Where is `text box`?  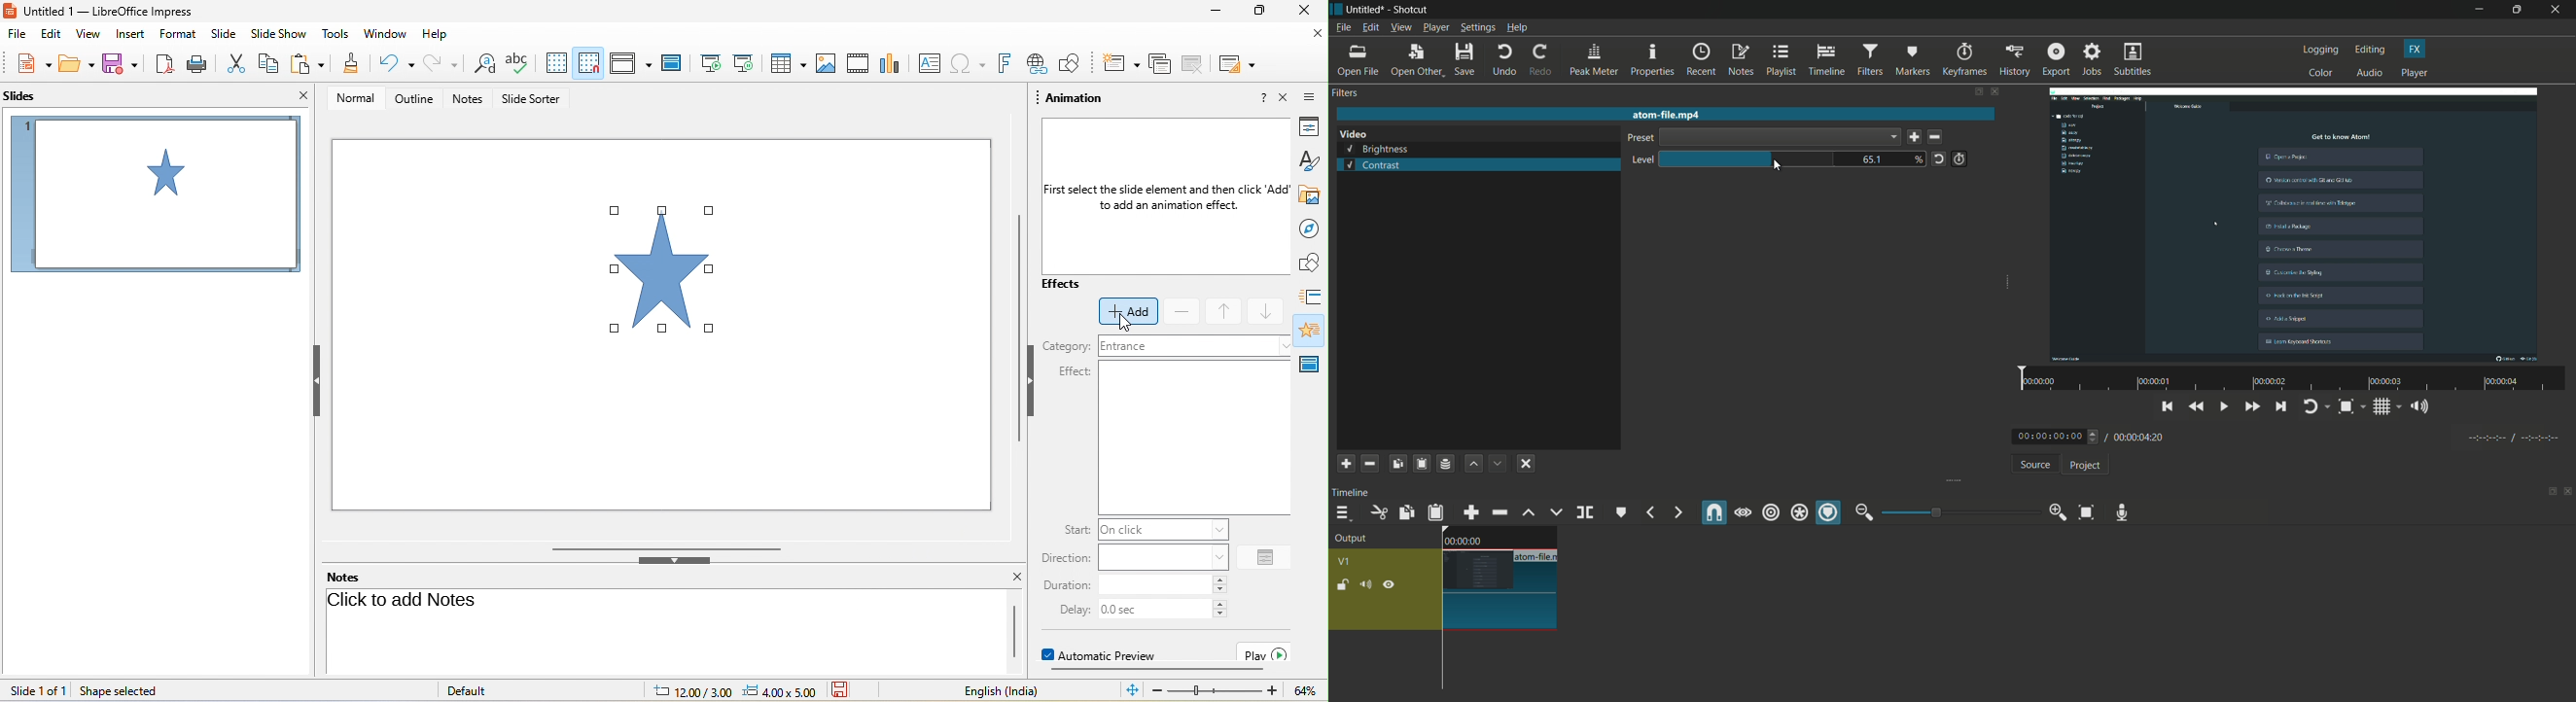 text box is located at coordinates (931, 62).